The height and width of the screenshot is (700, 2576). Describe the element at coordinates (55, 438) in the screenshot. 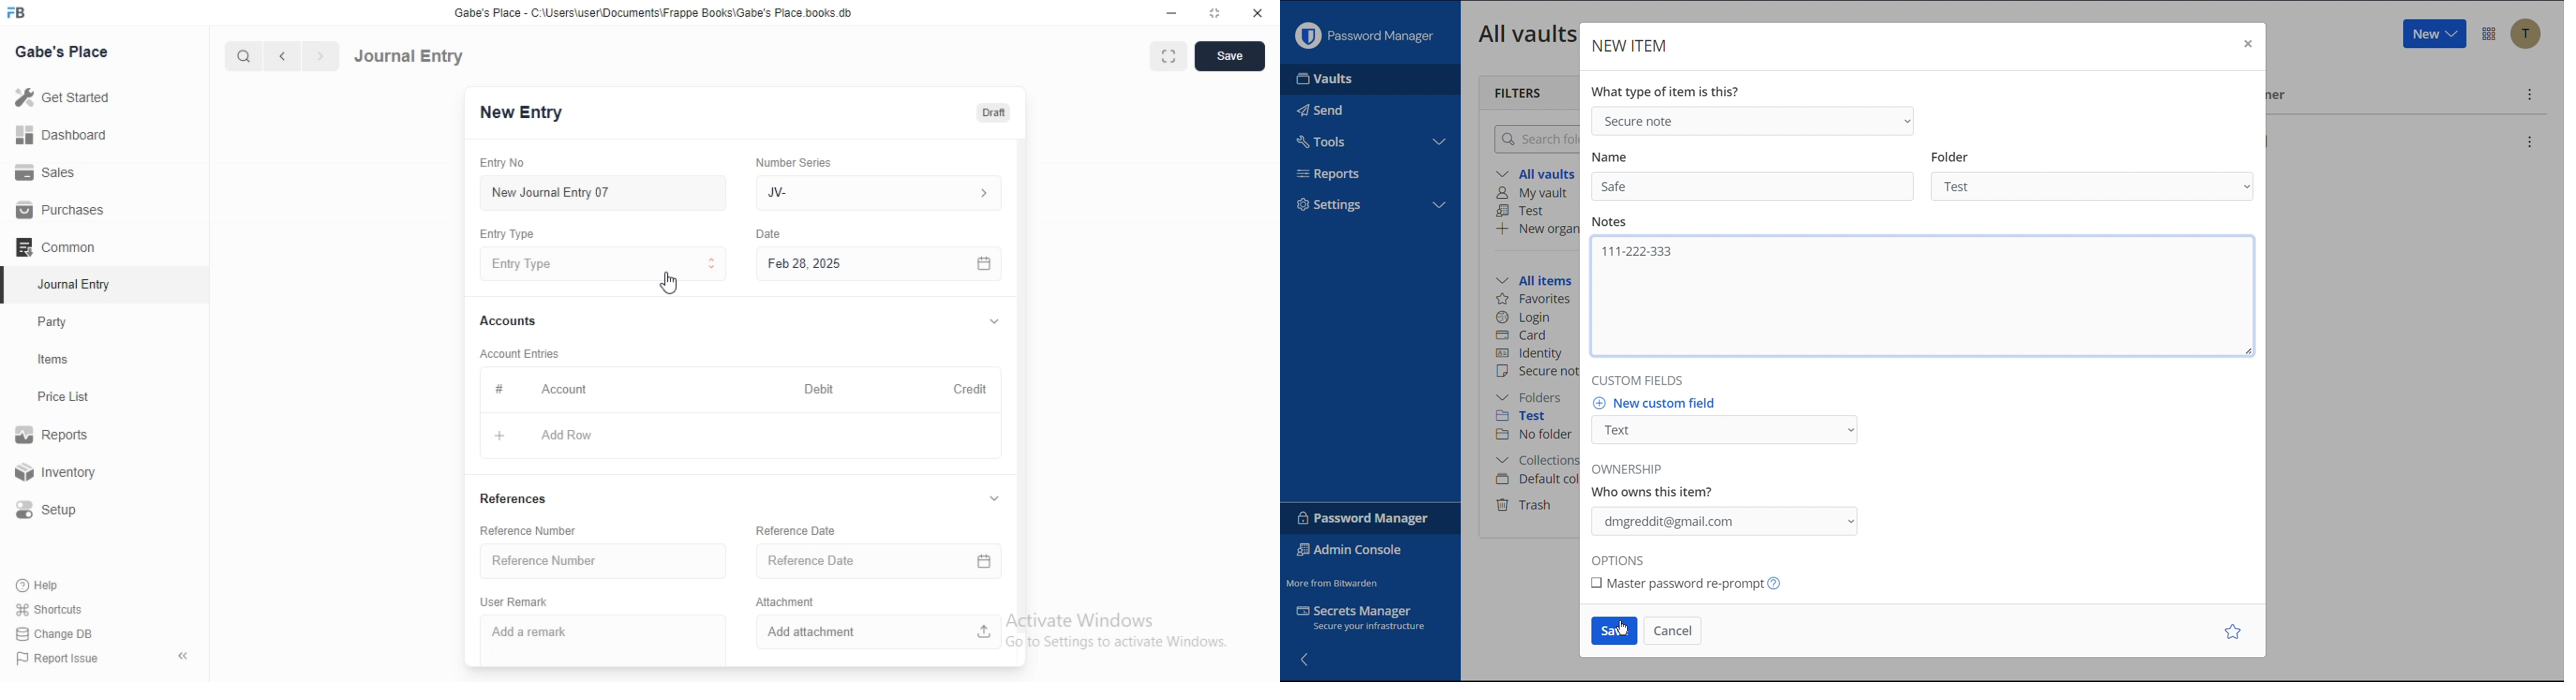

I see `Reports.` at that location.